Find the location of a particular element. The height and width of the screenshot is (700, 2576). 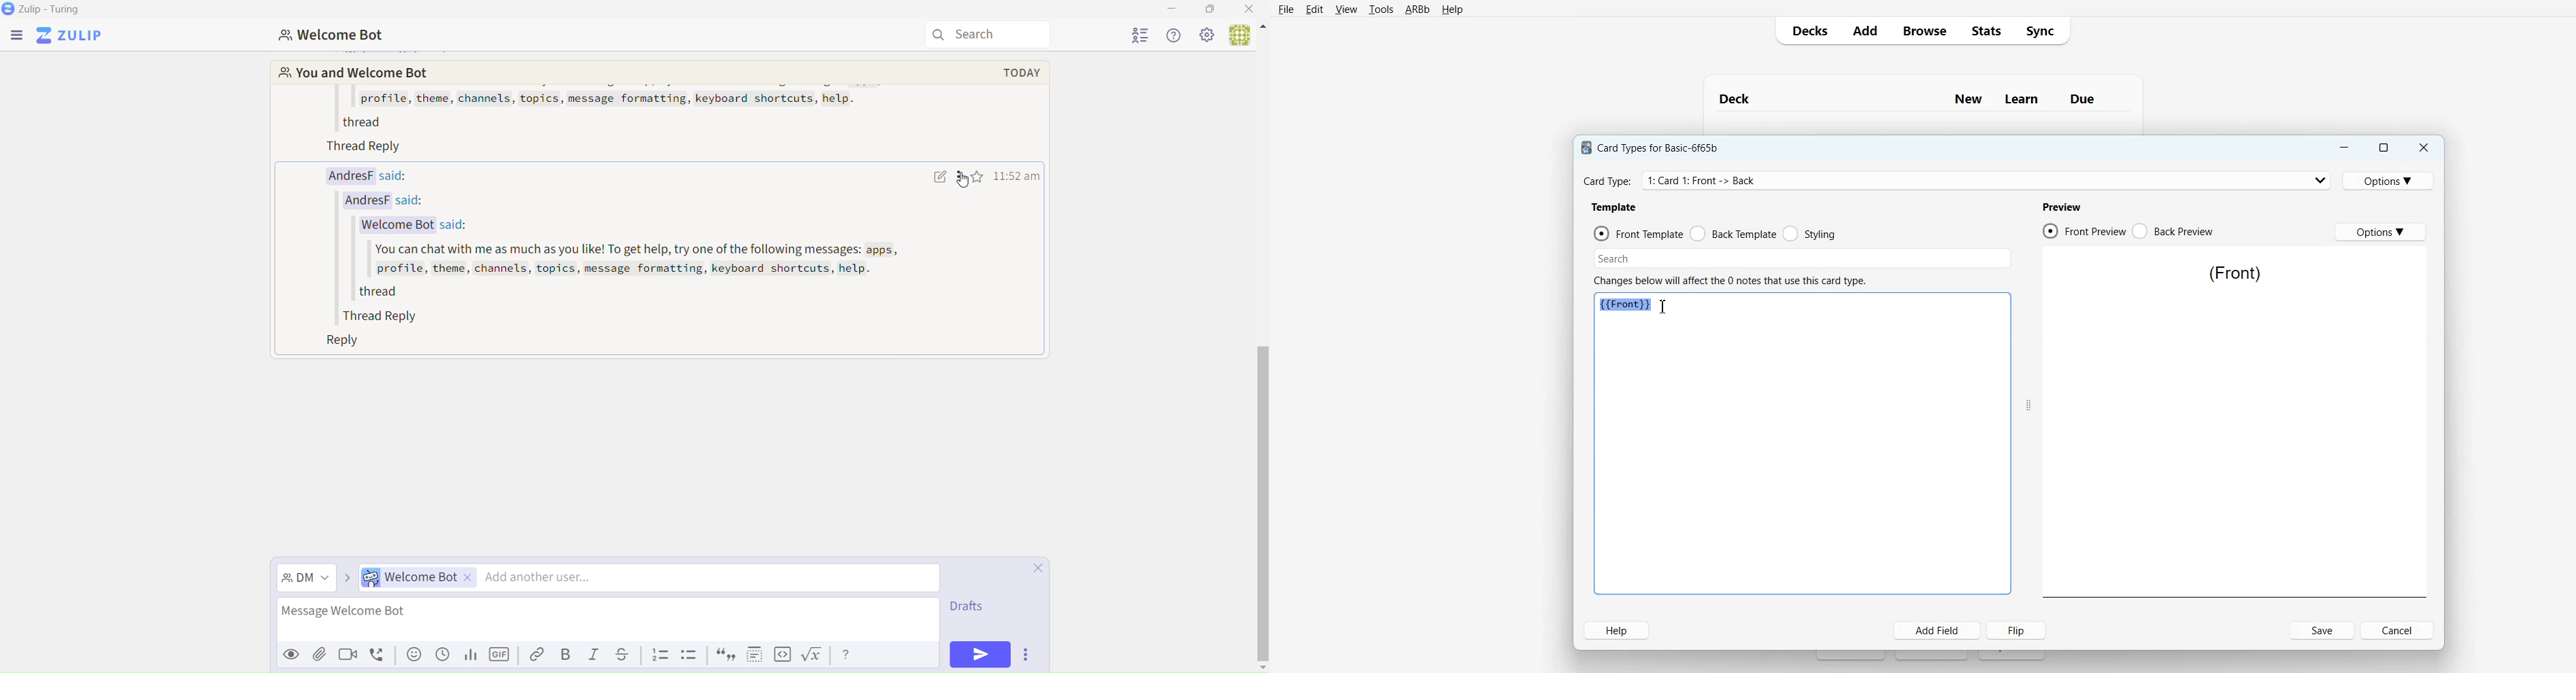

ARBb is located at coordinates (1418, 10).